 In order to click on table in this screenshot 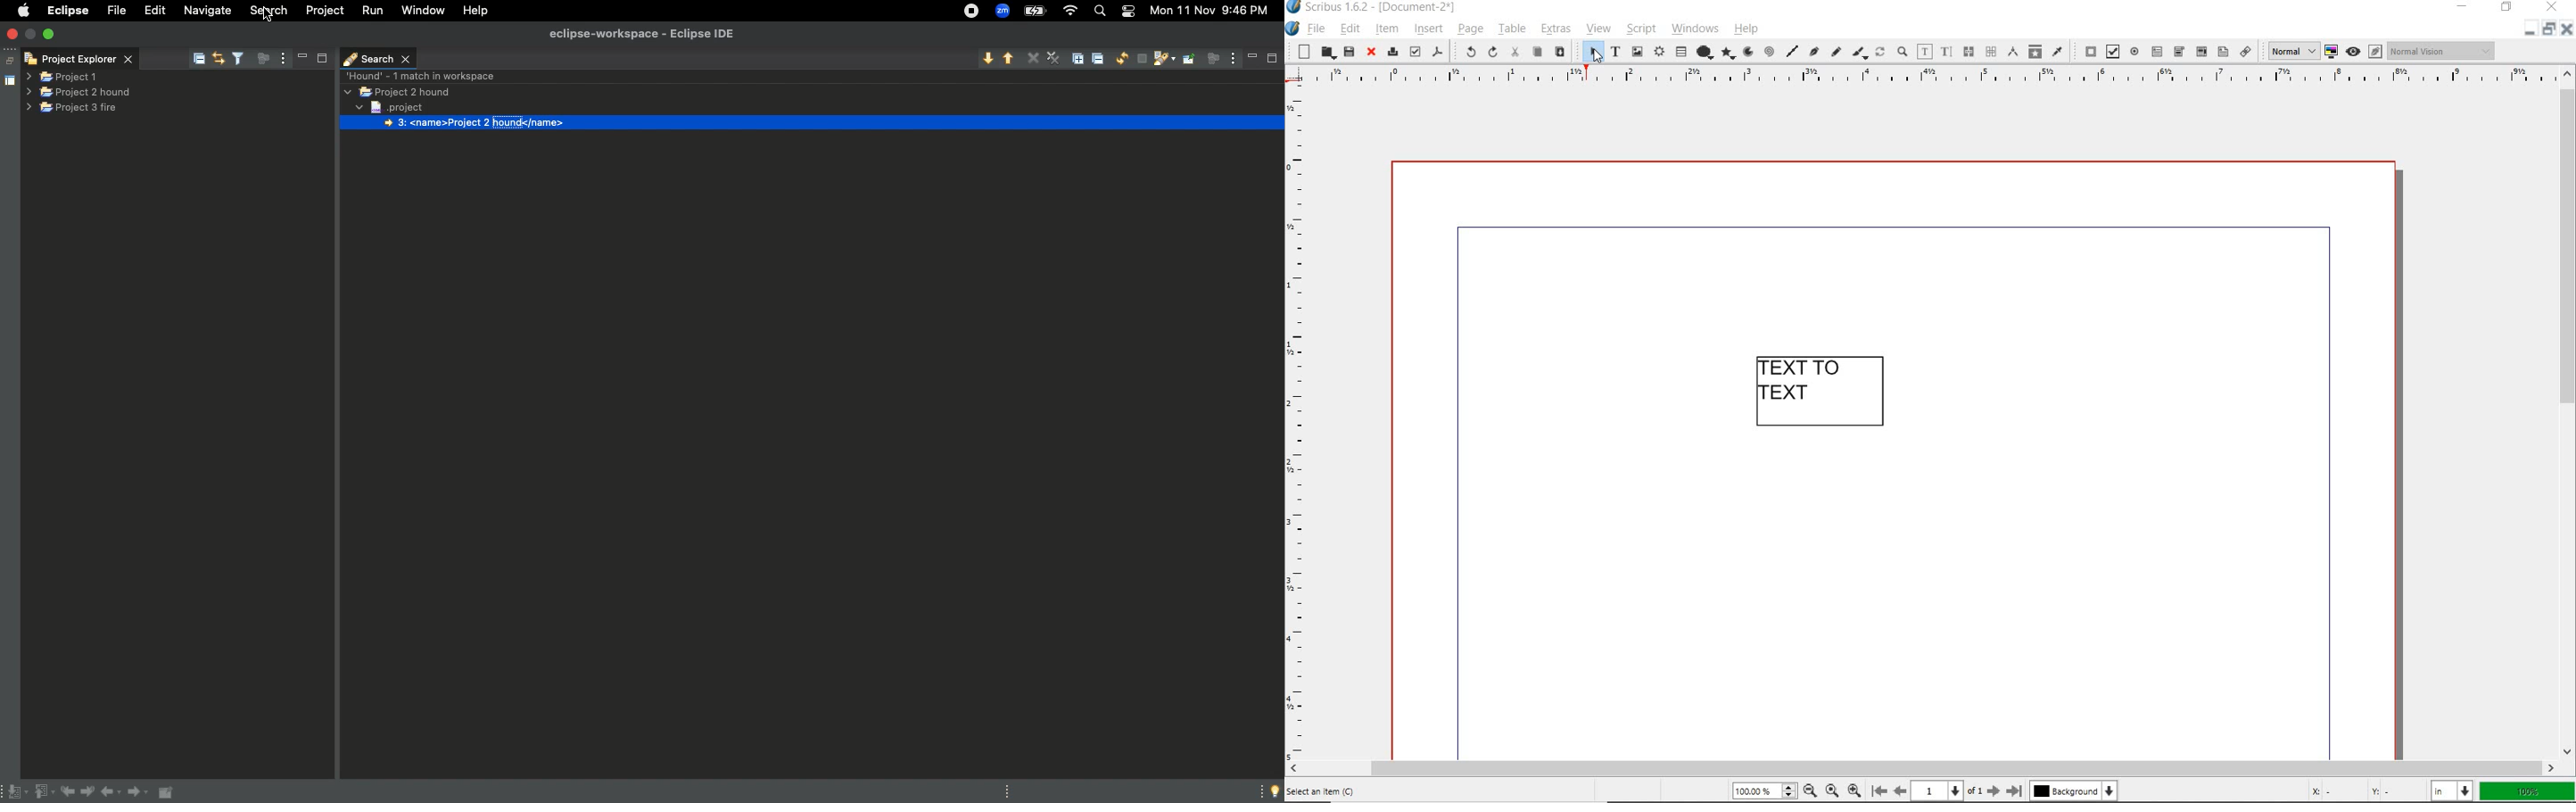, I will do `click(1510, 28)`.